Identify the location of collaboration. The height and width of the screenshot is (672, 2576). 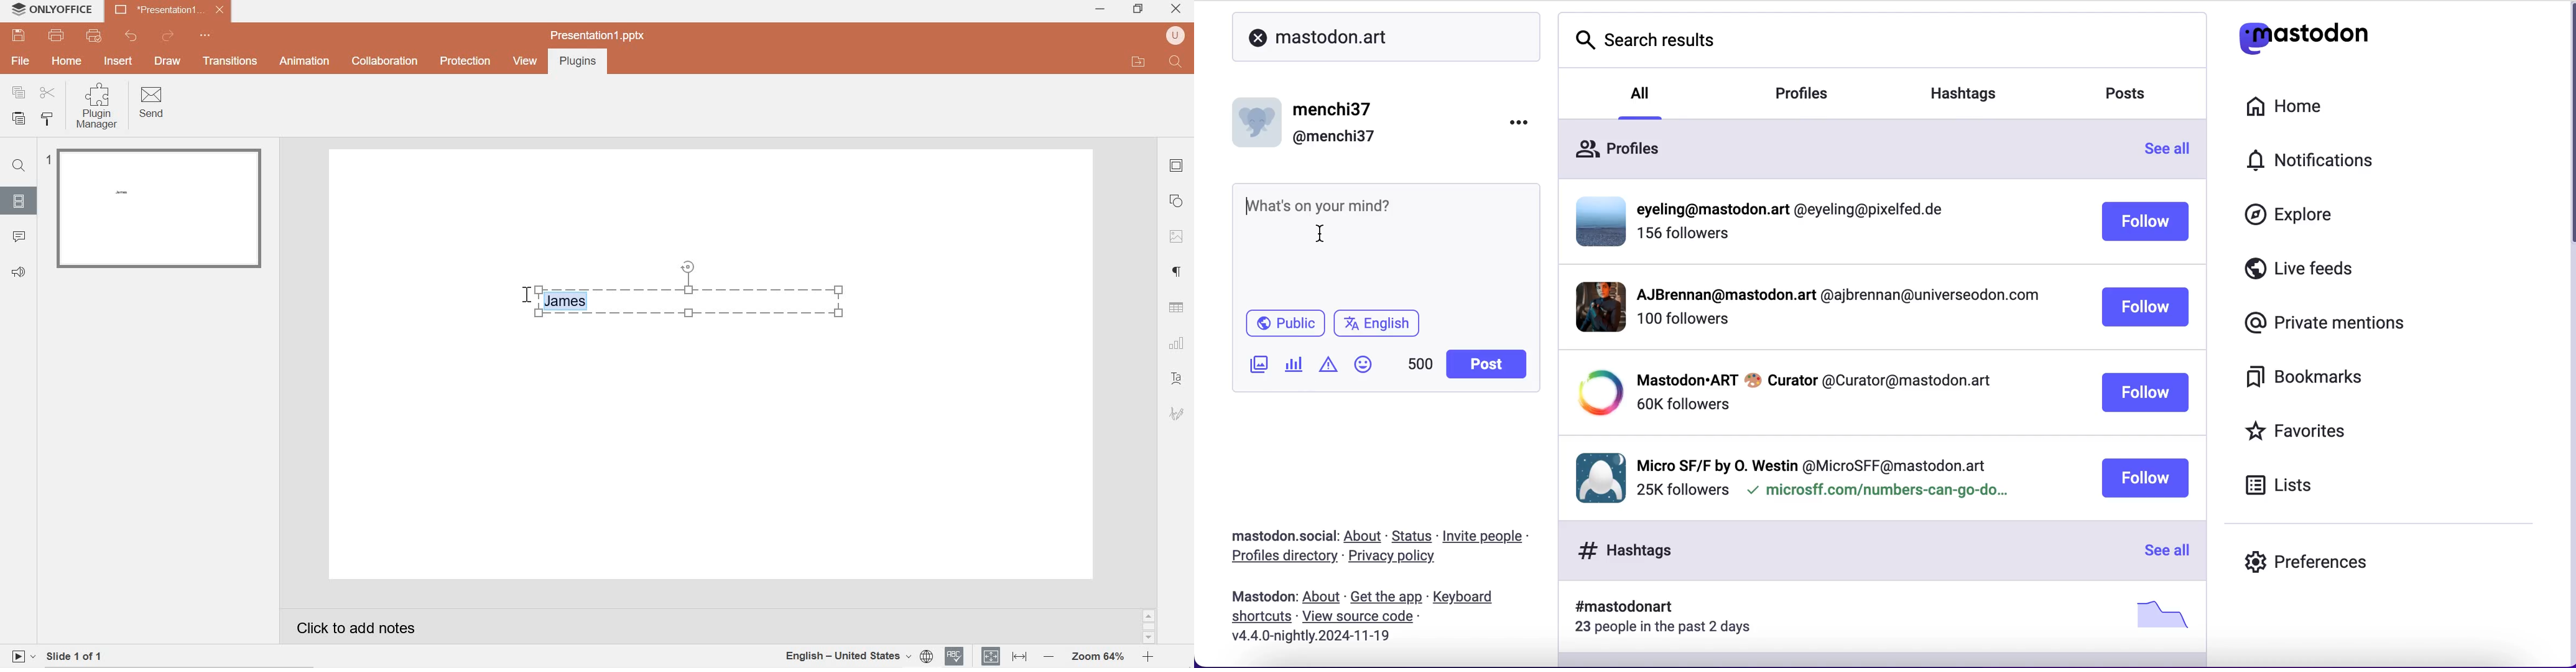
(383, 62).